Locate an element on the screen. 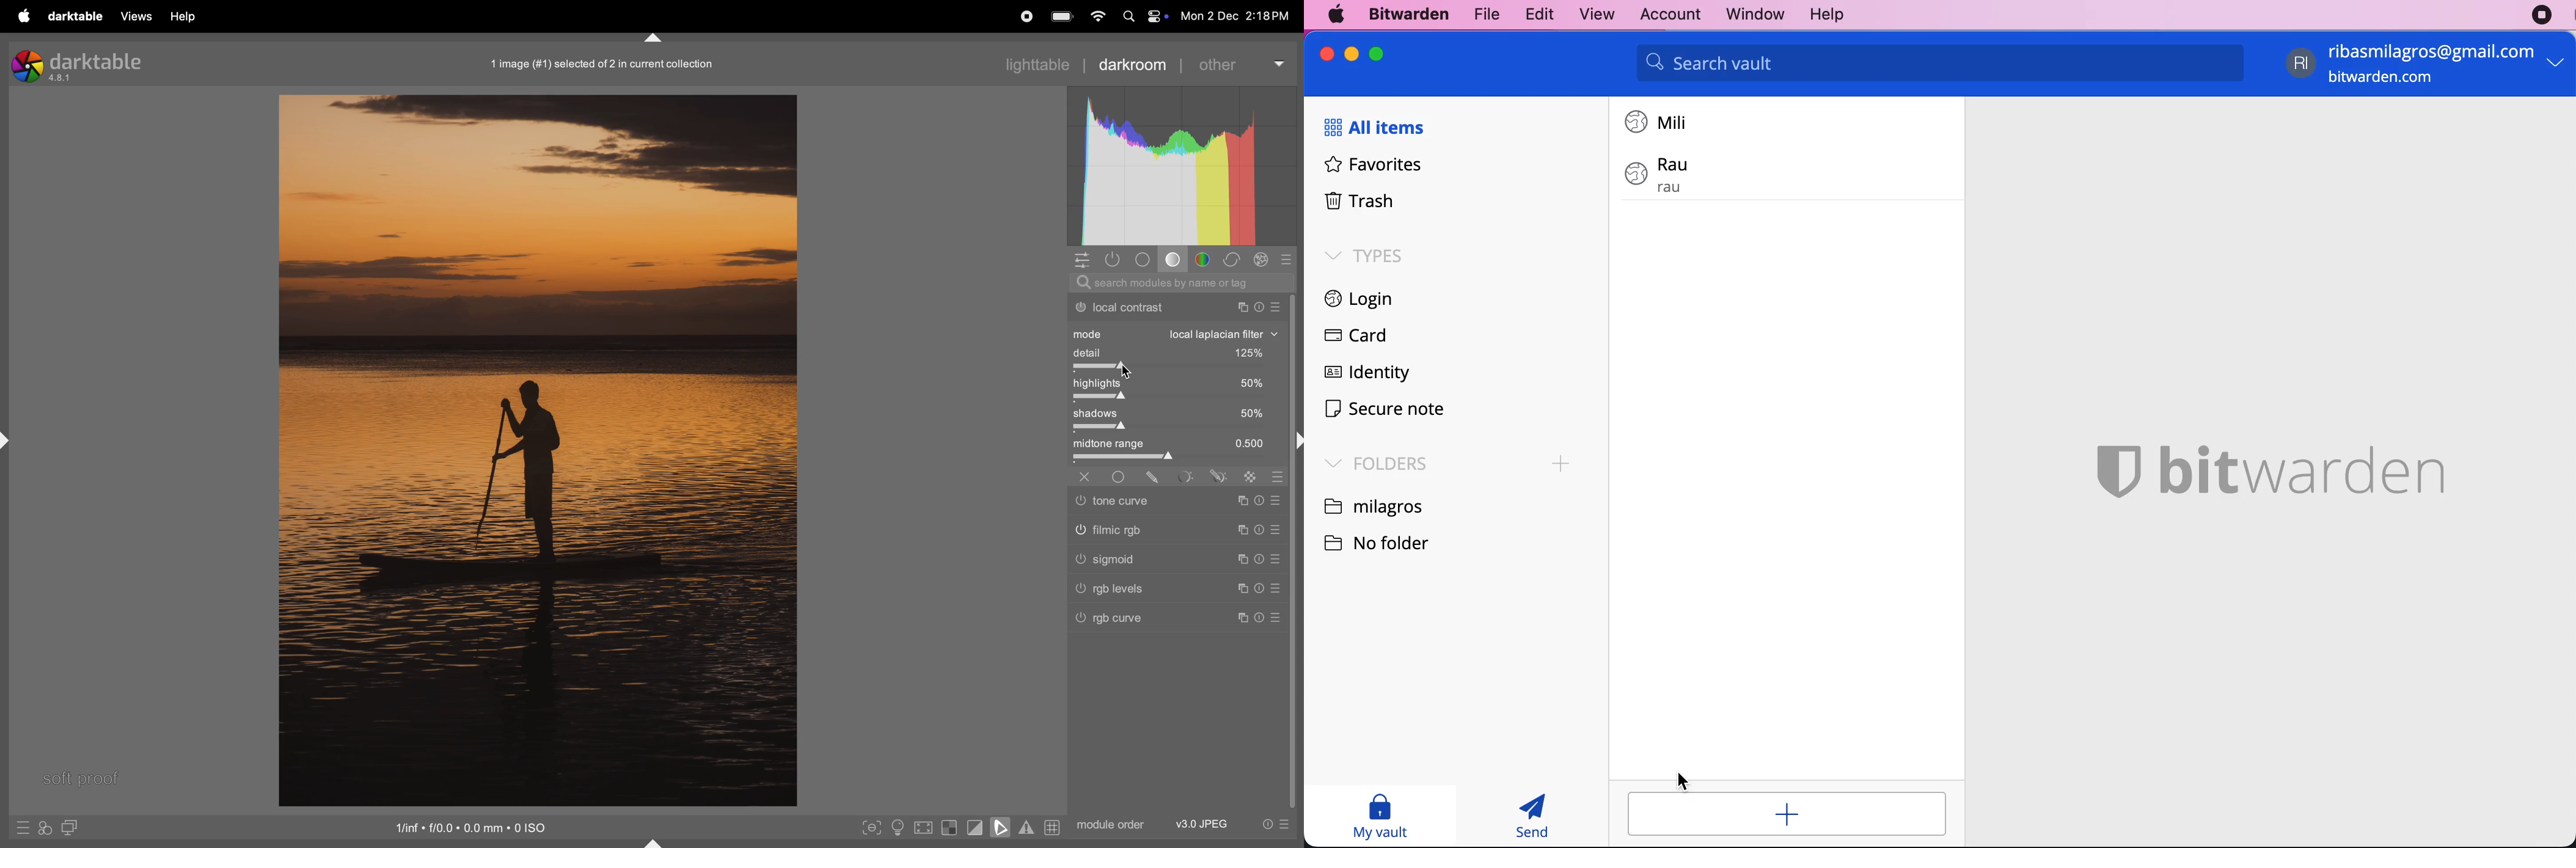 This screenshot has width=2576, height=868. darkroom is located at coordinates (1133, 64).